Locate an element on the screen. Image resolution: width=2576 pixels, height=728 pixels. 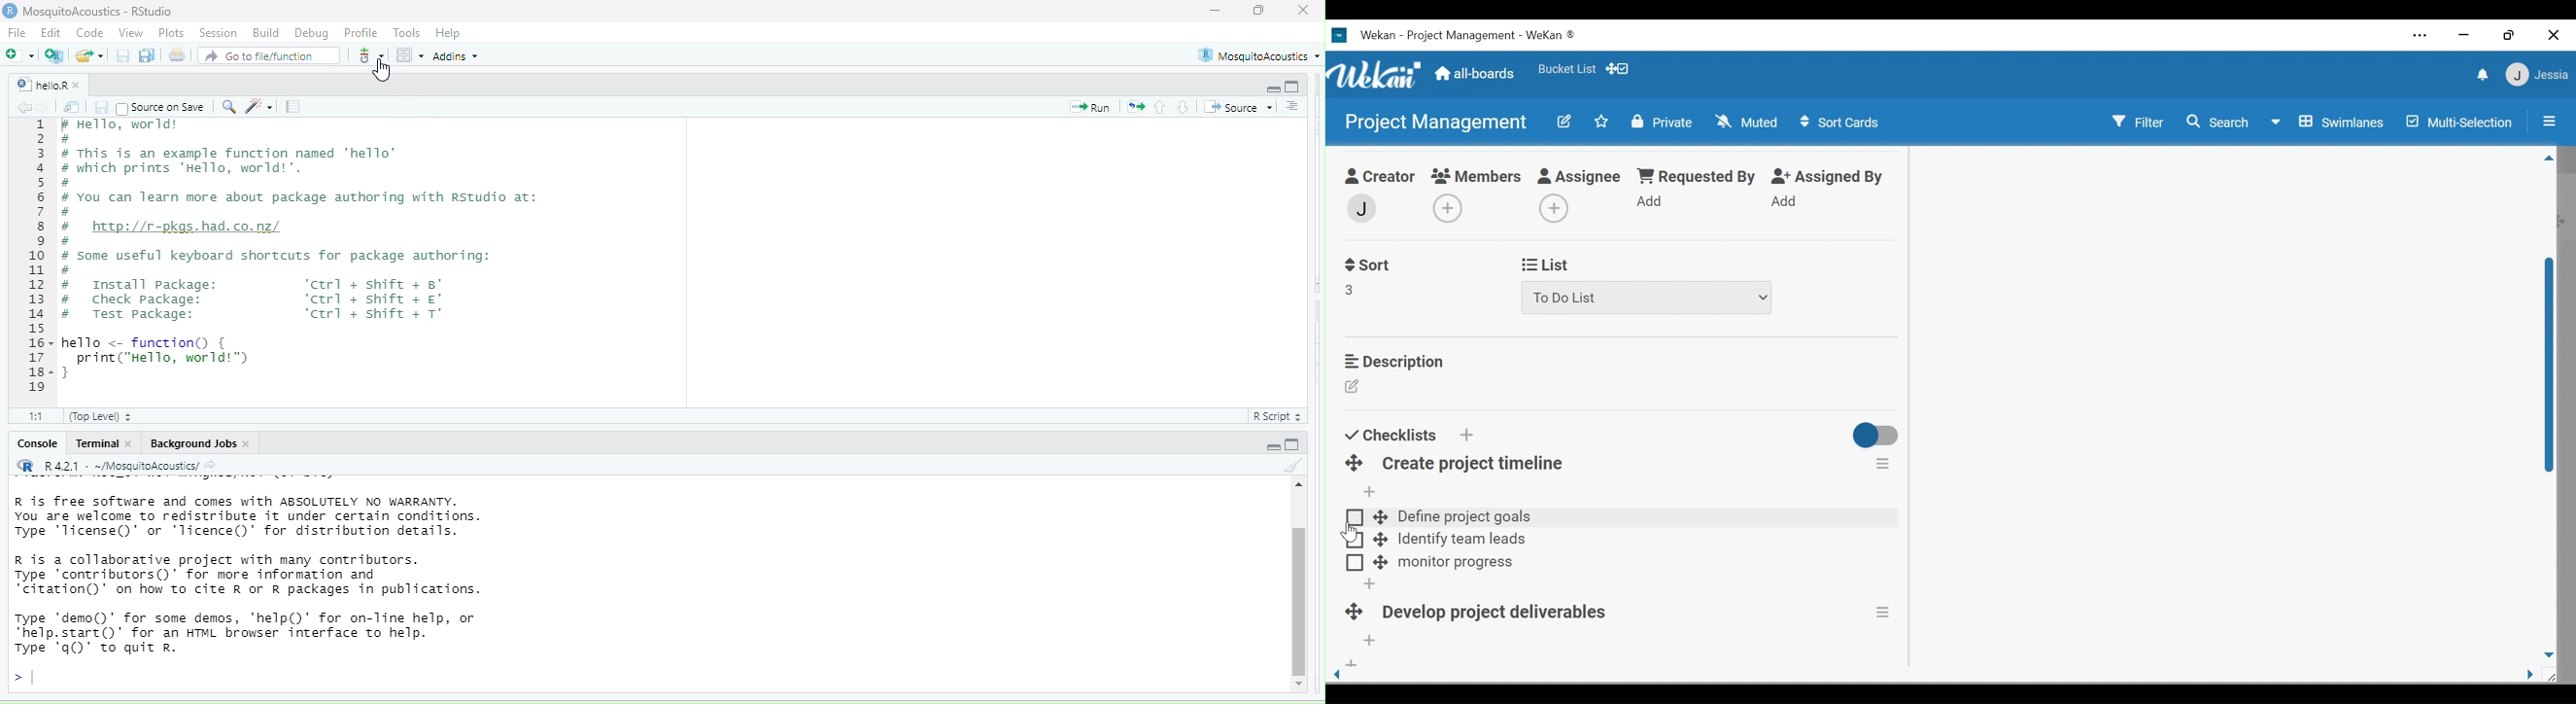
Tools is located at coordinates (406, 32).